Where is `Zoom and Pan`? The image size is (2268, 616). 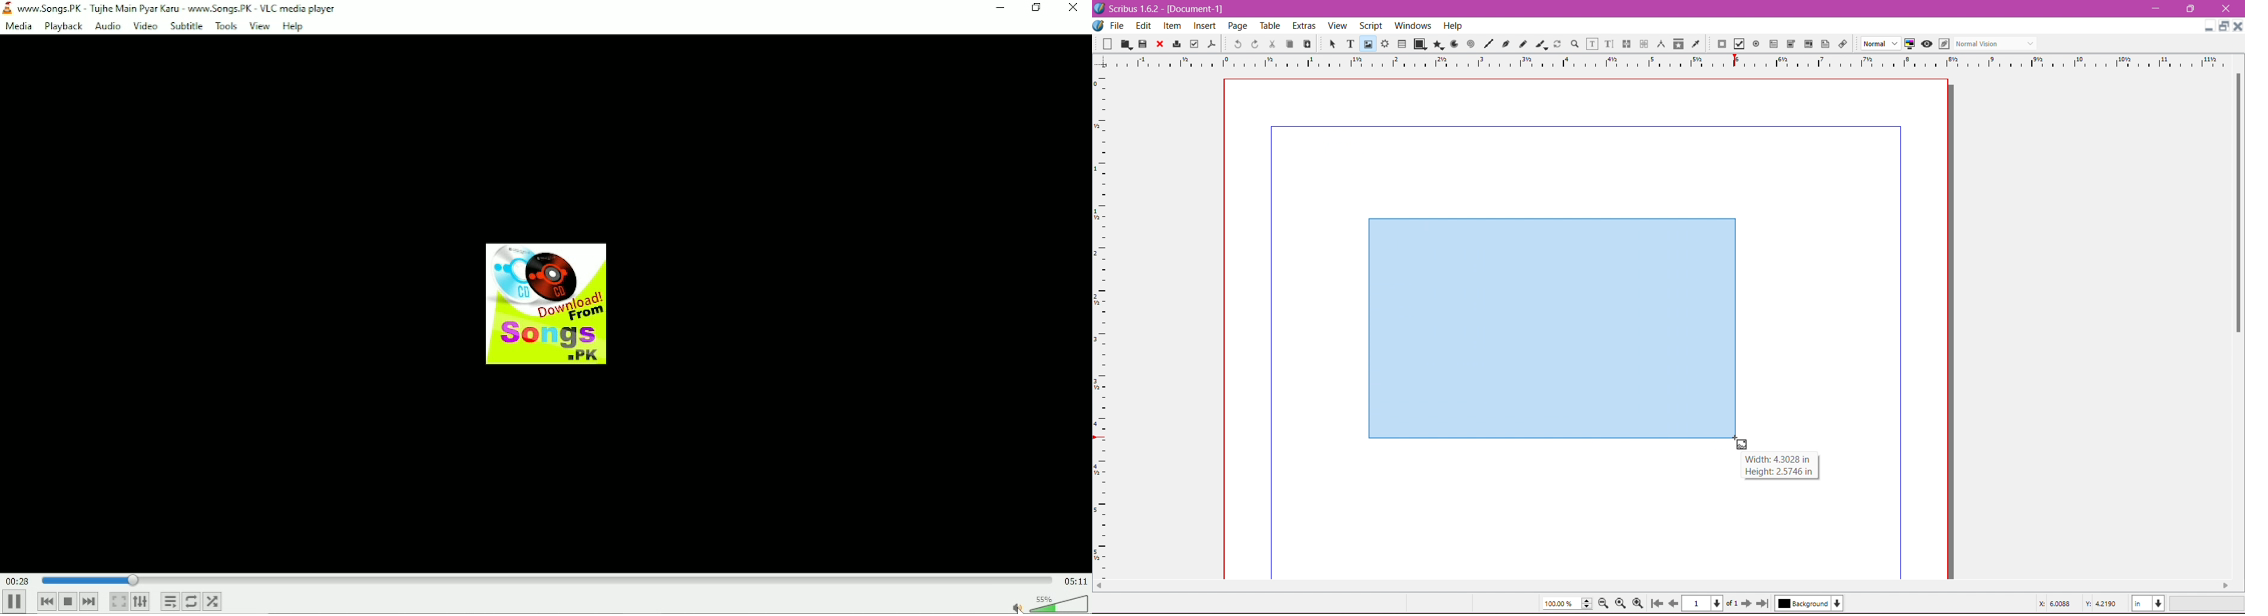 Zoom and Pan is located at coordinates (1574, 44).